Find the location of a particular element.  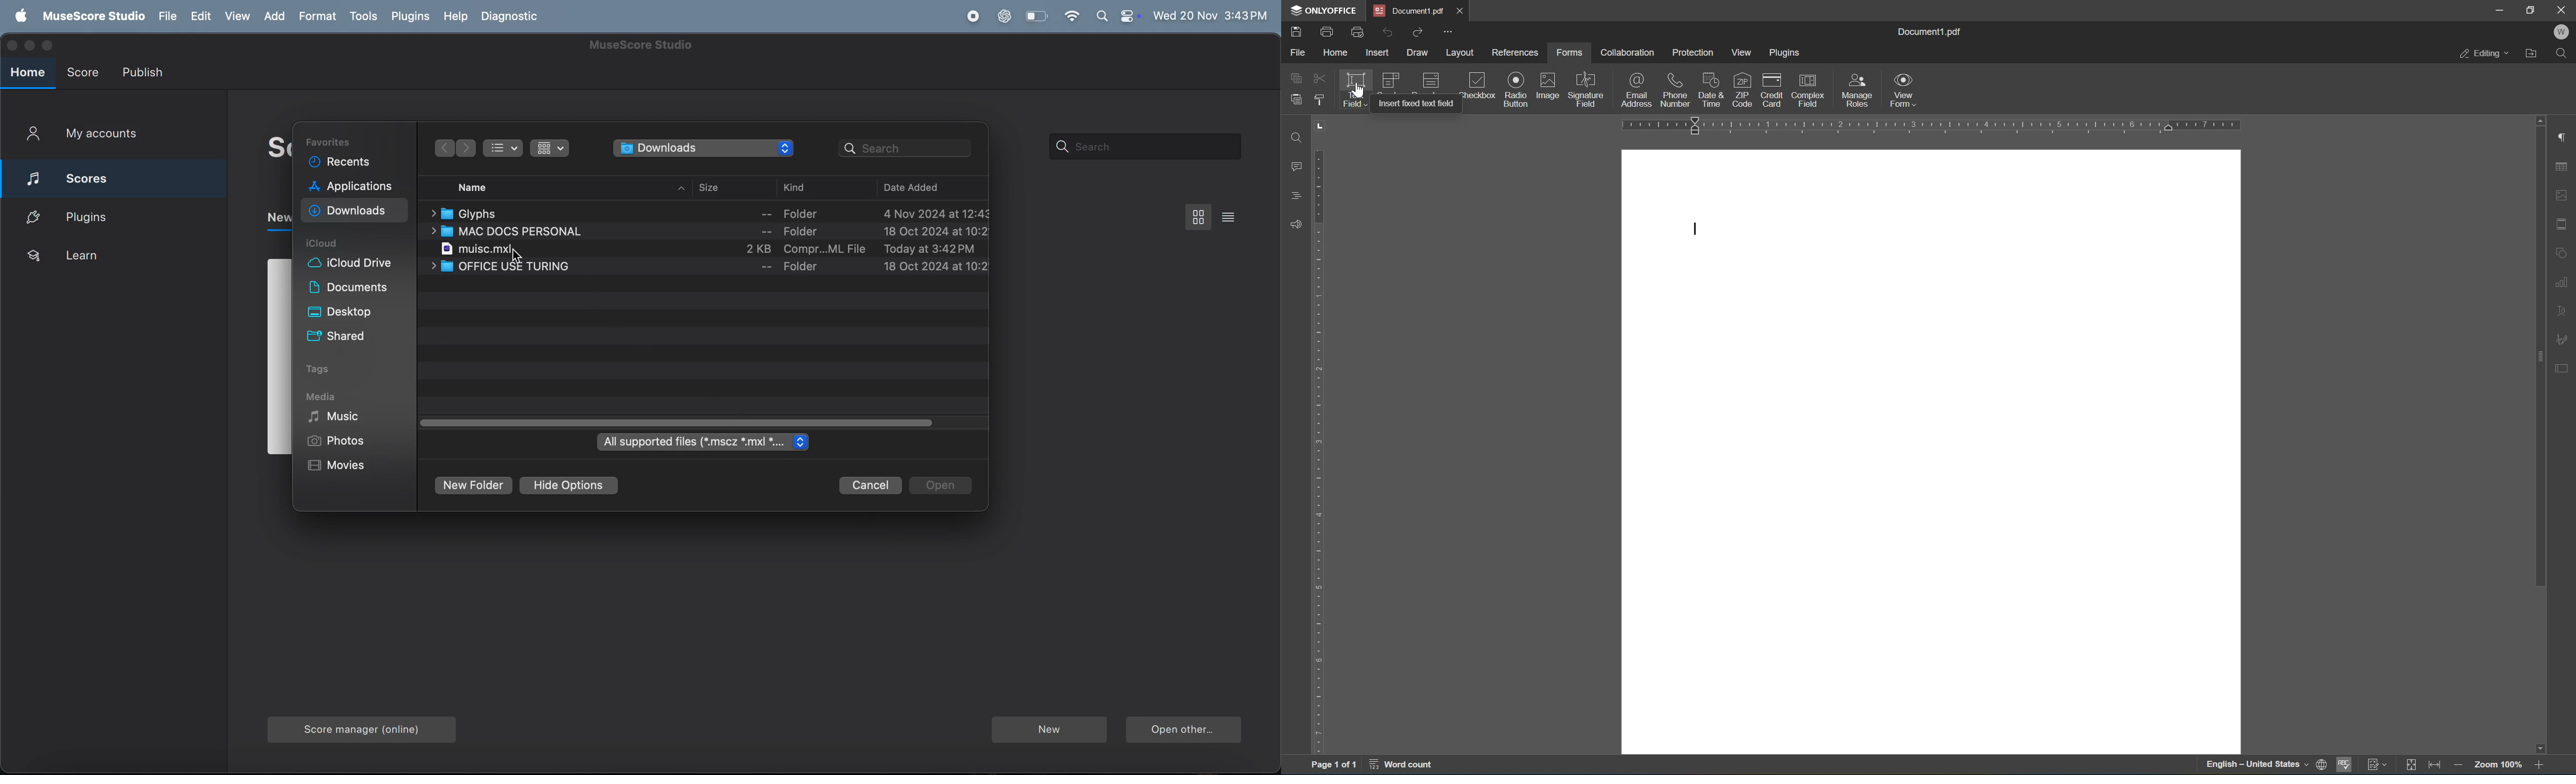

insert is located at coordinates (1379, 53).